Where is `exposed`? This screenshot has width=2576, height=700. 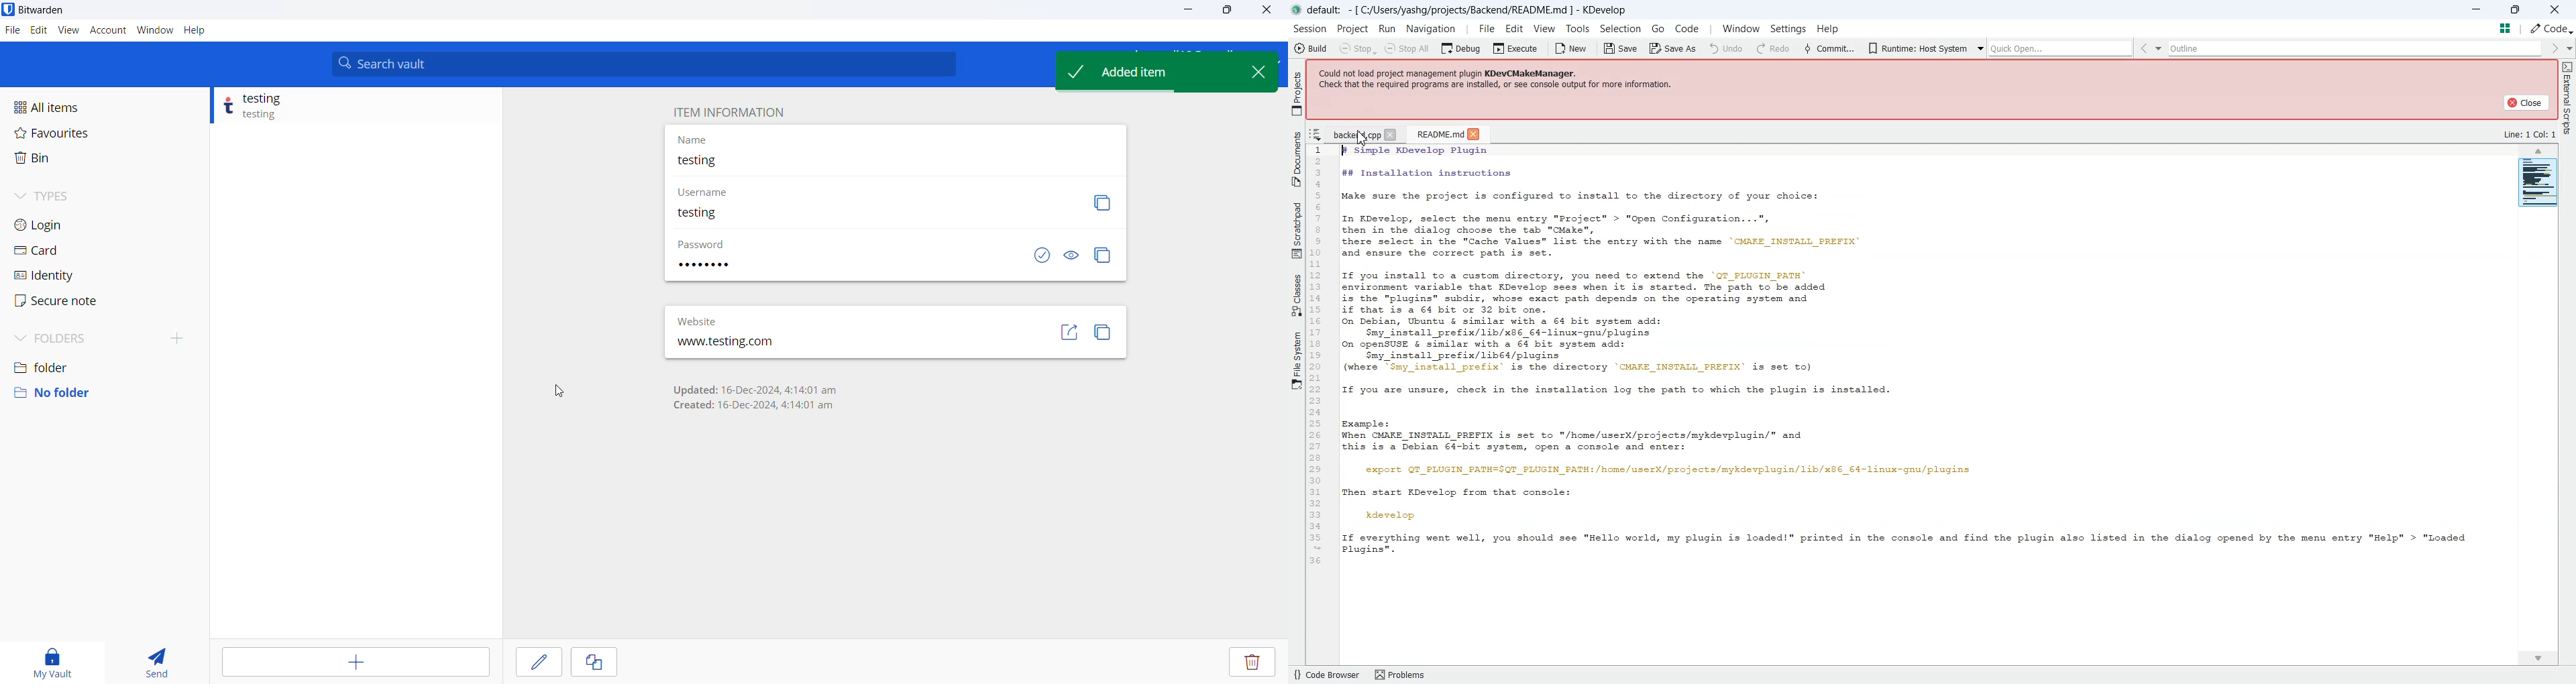 exposed is located at coordinates (1040, 255).